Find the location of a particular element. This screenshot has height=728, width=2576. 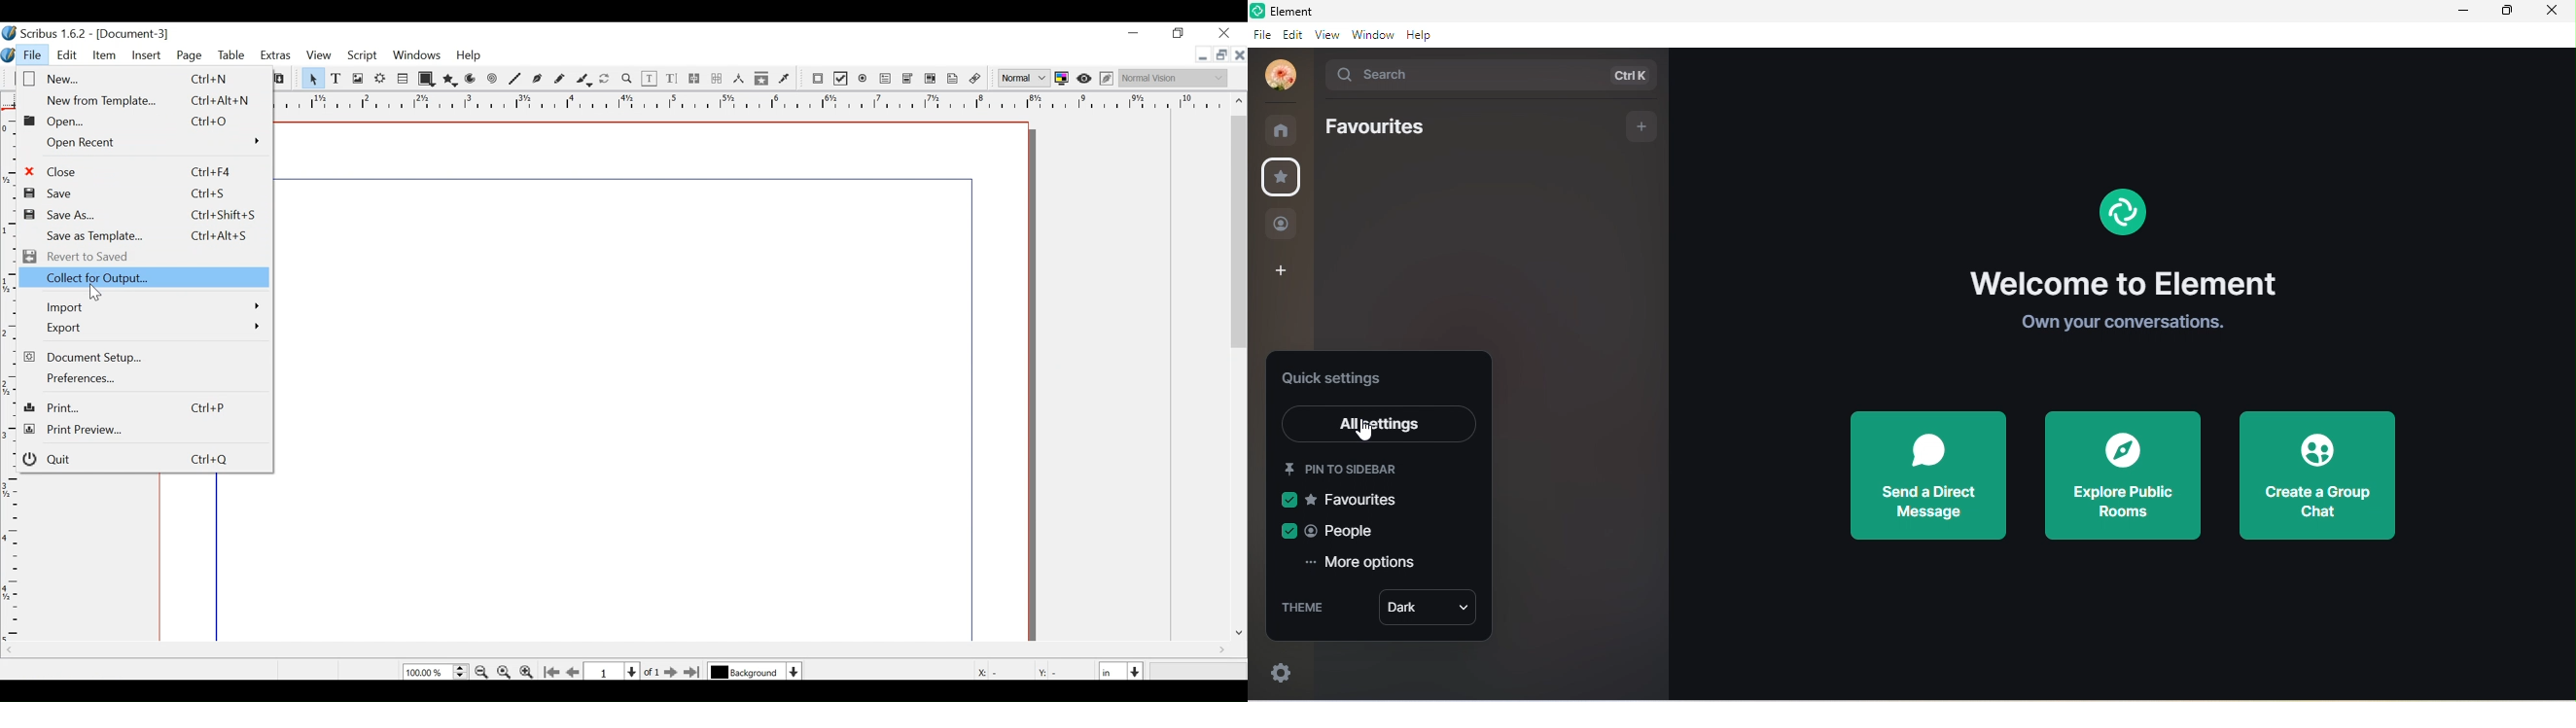

window is located at coordinates (1373, 34).